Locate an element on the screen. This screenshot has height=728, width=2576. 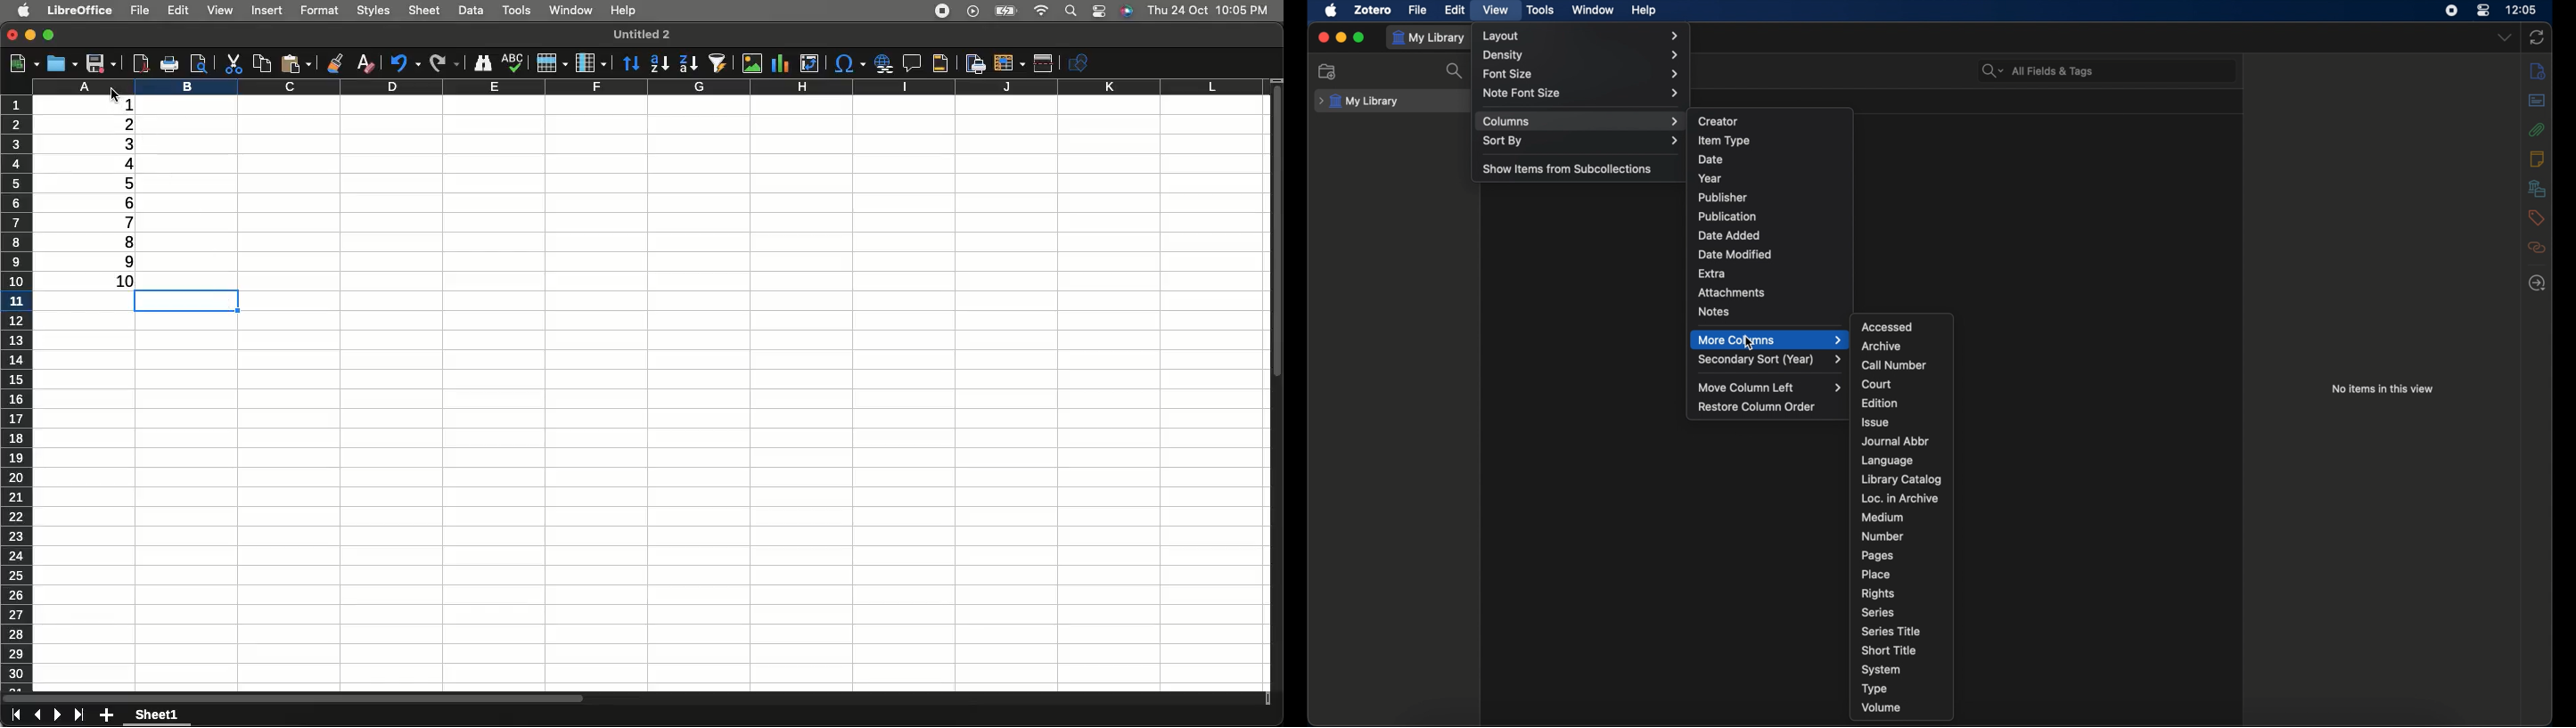
info is located at coordinates (2538, 71).